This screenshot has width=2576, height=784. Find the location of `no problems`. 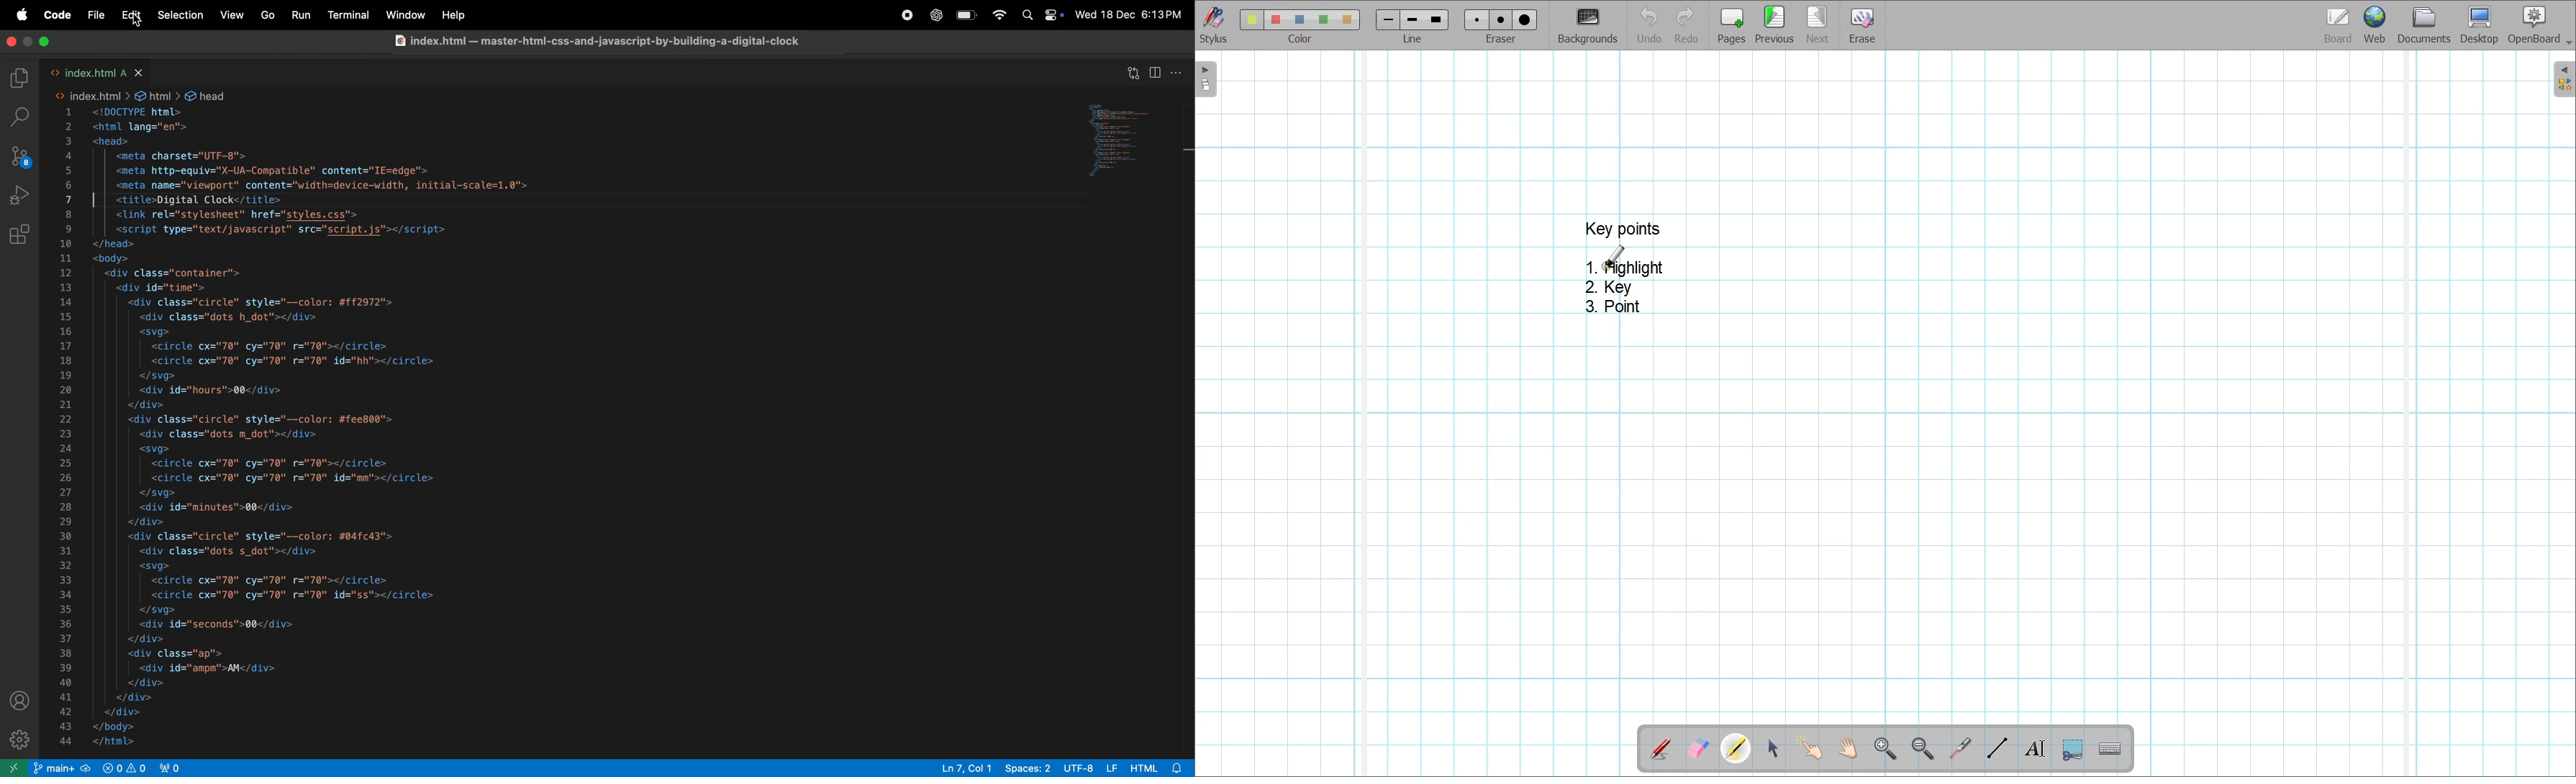

no problems is located at coordinates (123, 767).